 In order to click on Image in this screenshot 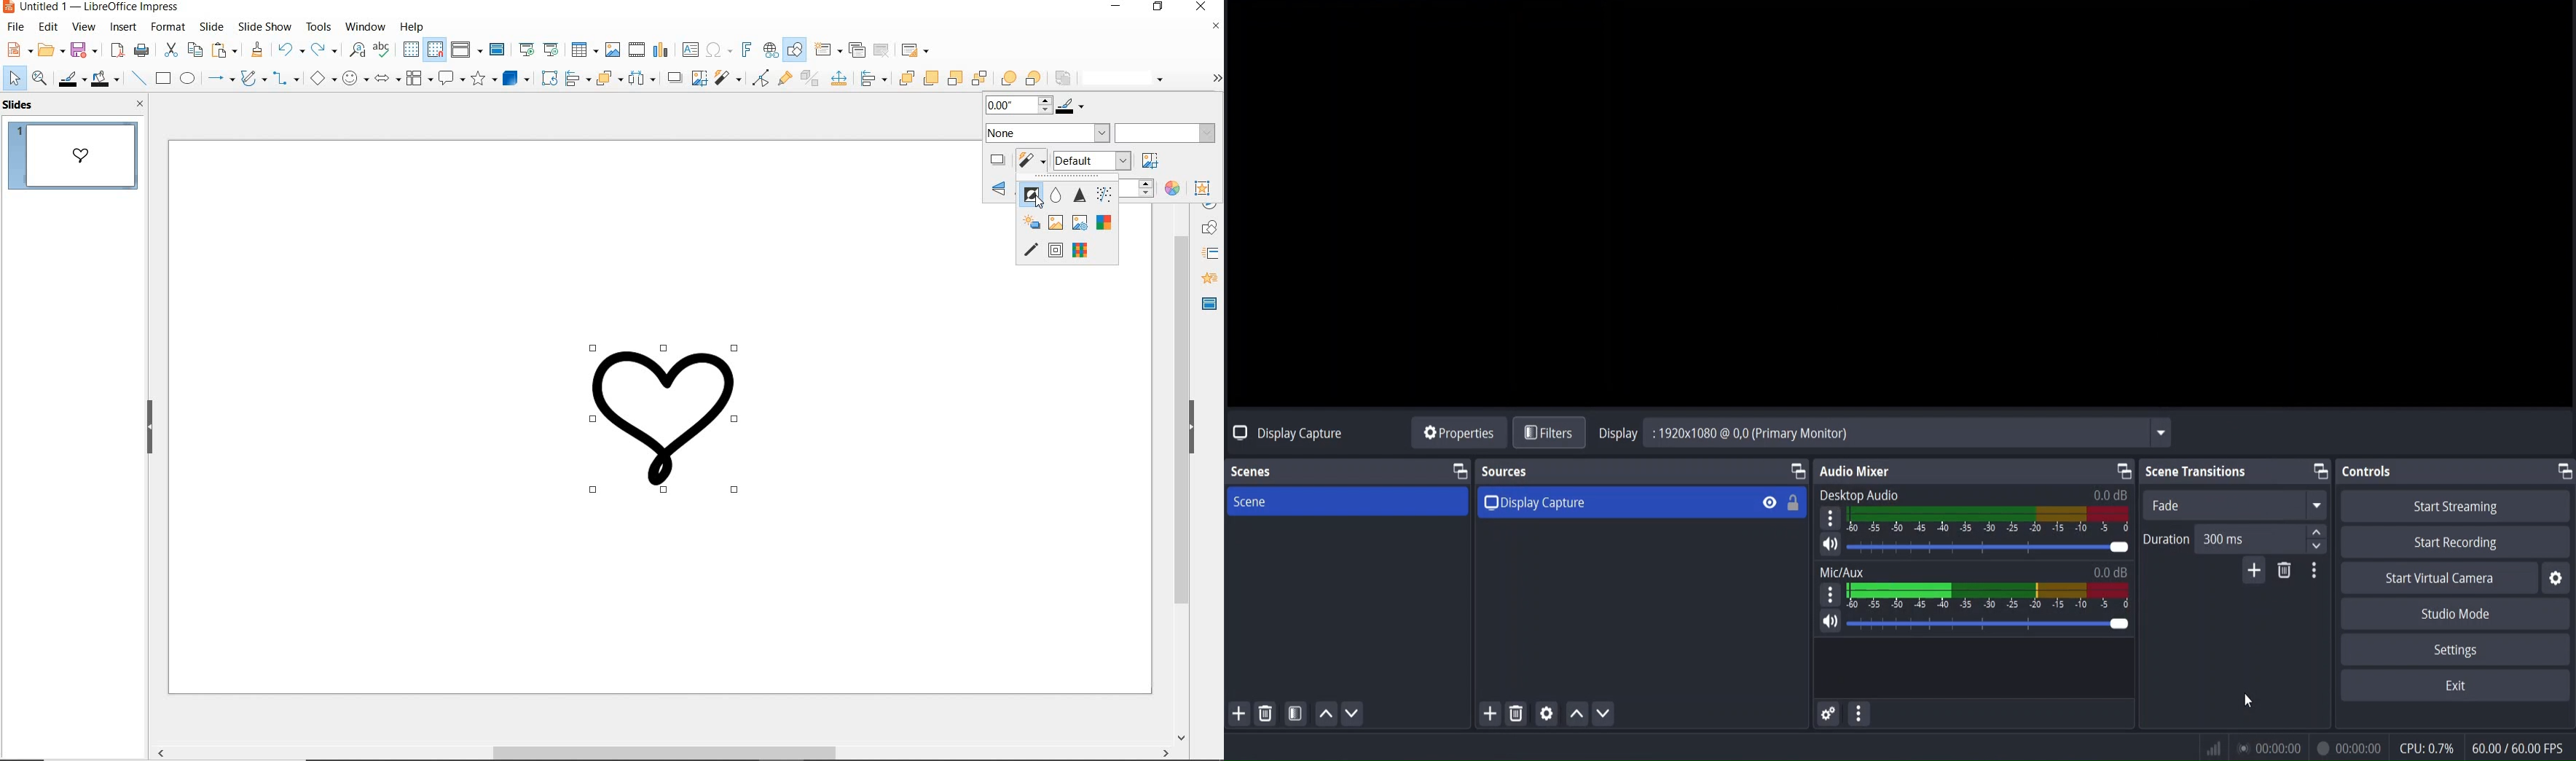, I will do `click(673, 425)`.